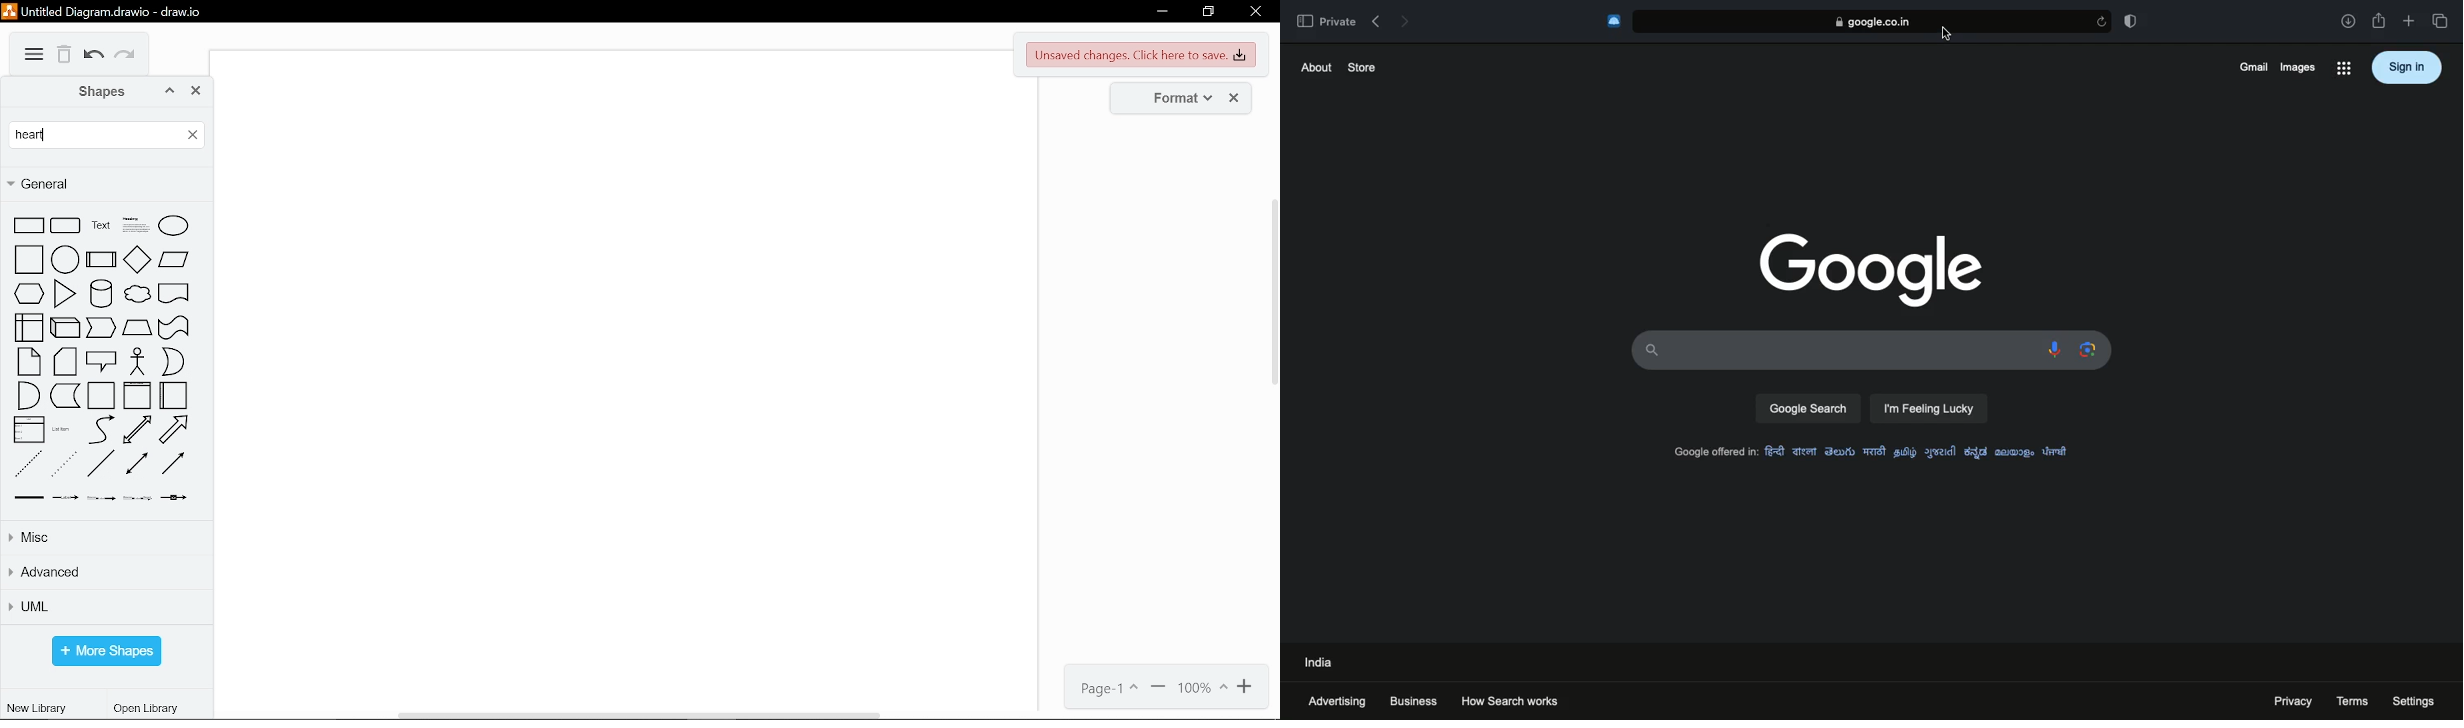 This screenshot has width=2464, height=728. Describe the element at coordinates (2344, 70) in the screenshot. I see `options` at that location.